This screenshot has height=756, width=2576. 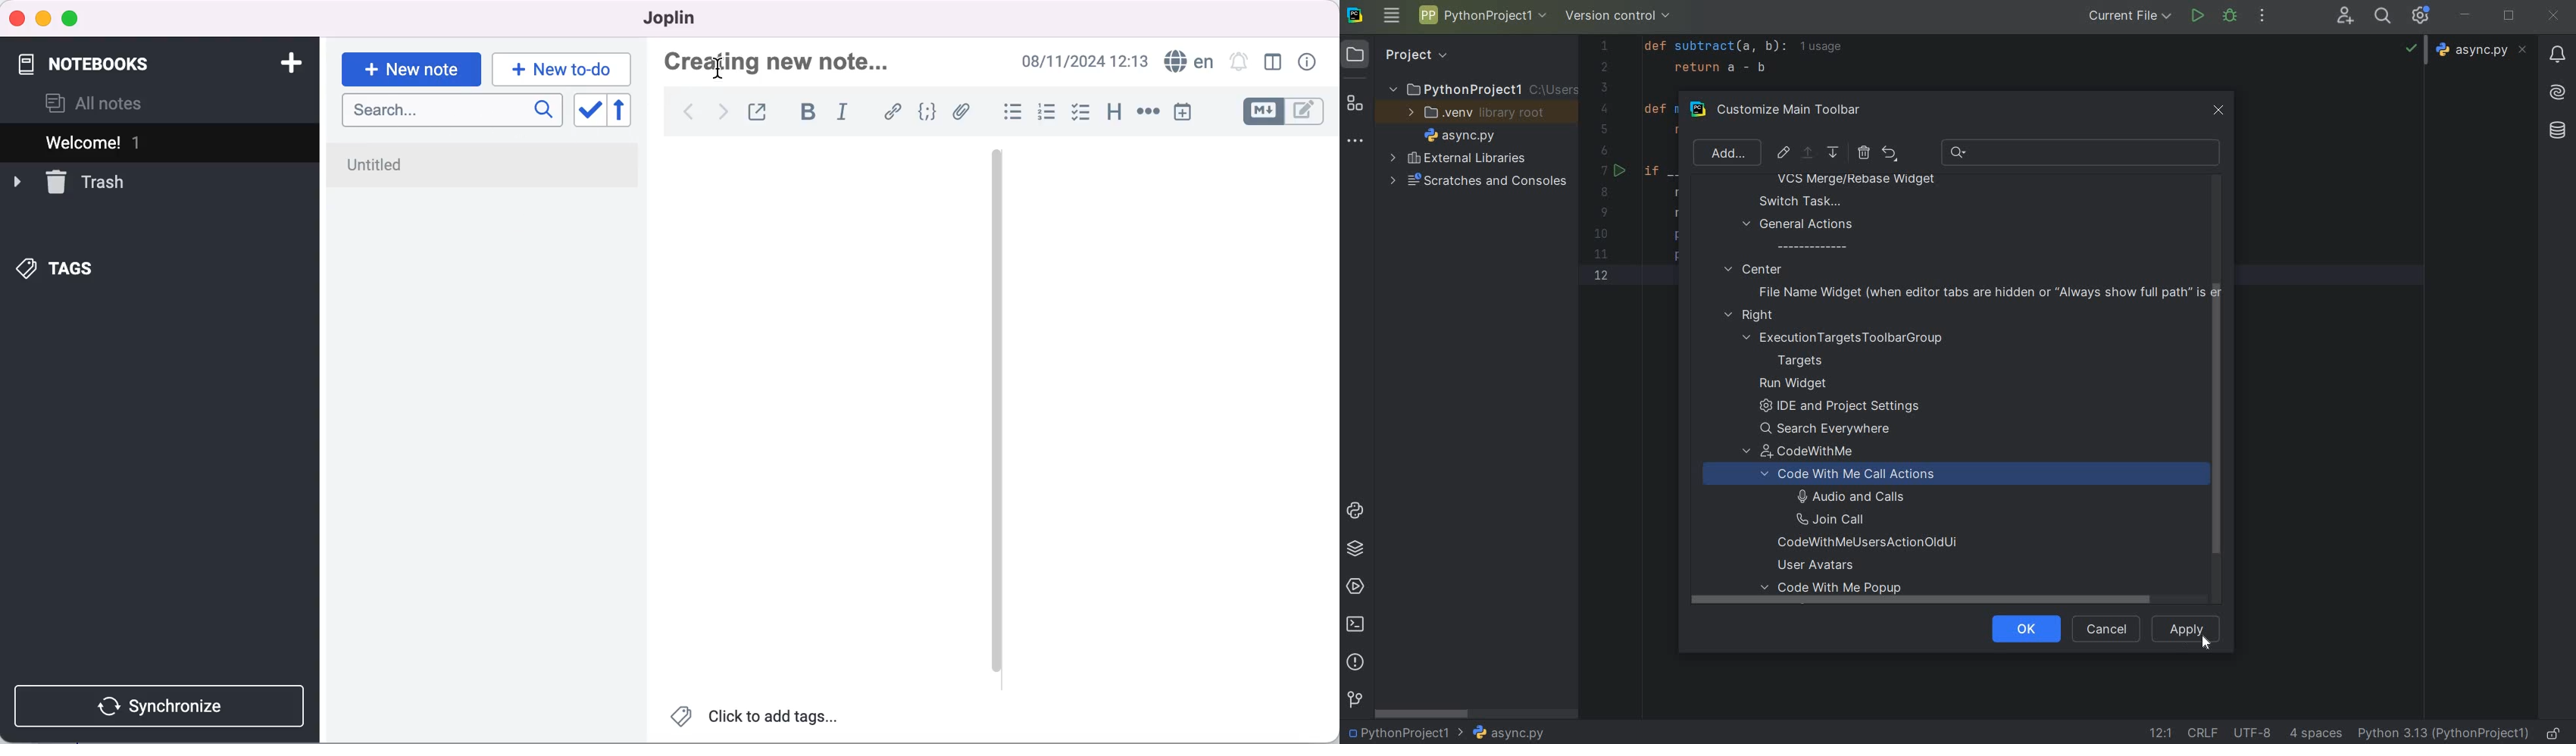 What do you see at coordinates (720, 116) in the screenshot?
I see `forward` at bounding box center [720, 116].